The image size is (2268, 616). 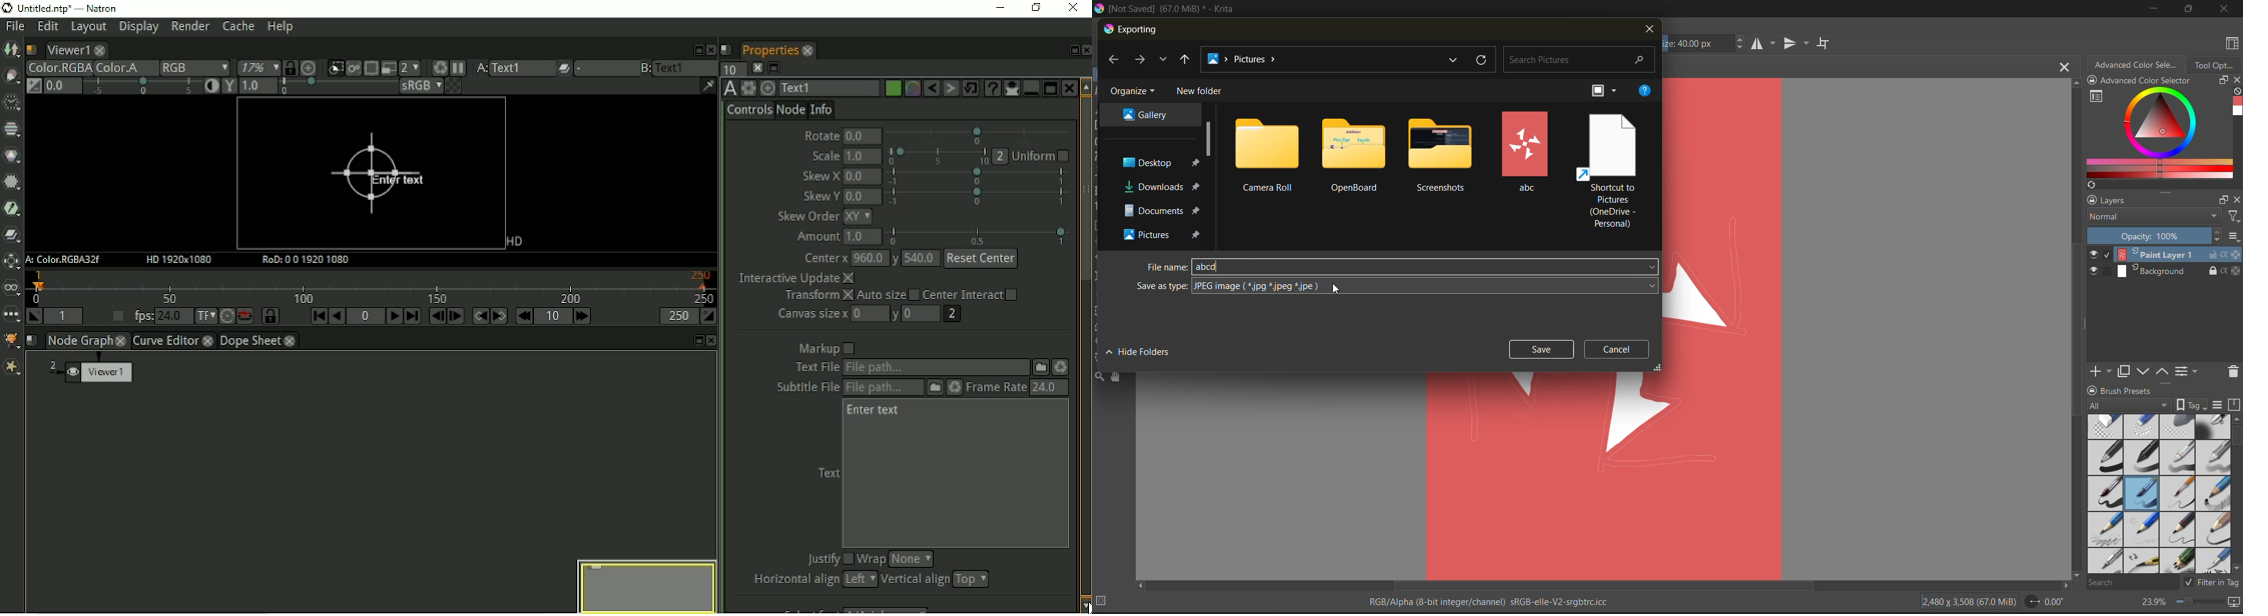 I want to click on Advanced color selector, so click(x=2162, y=81).